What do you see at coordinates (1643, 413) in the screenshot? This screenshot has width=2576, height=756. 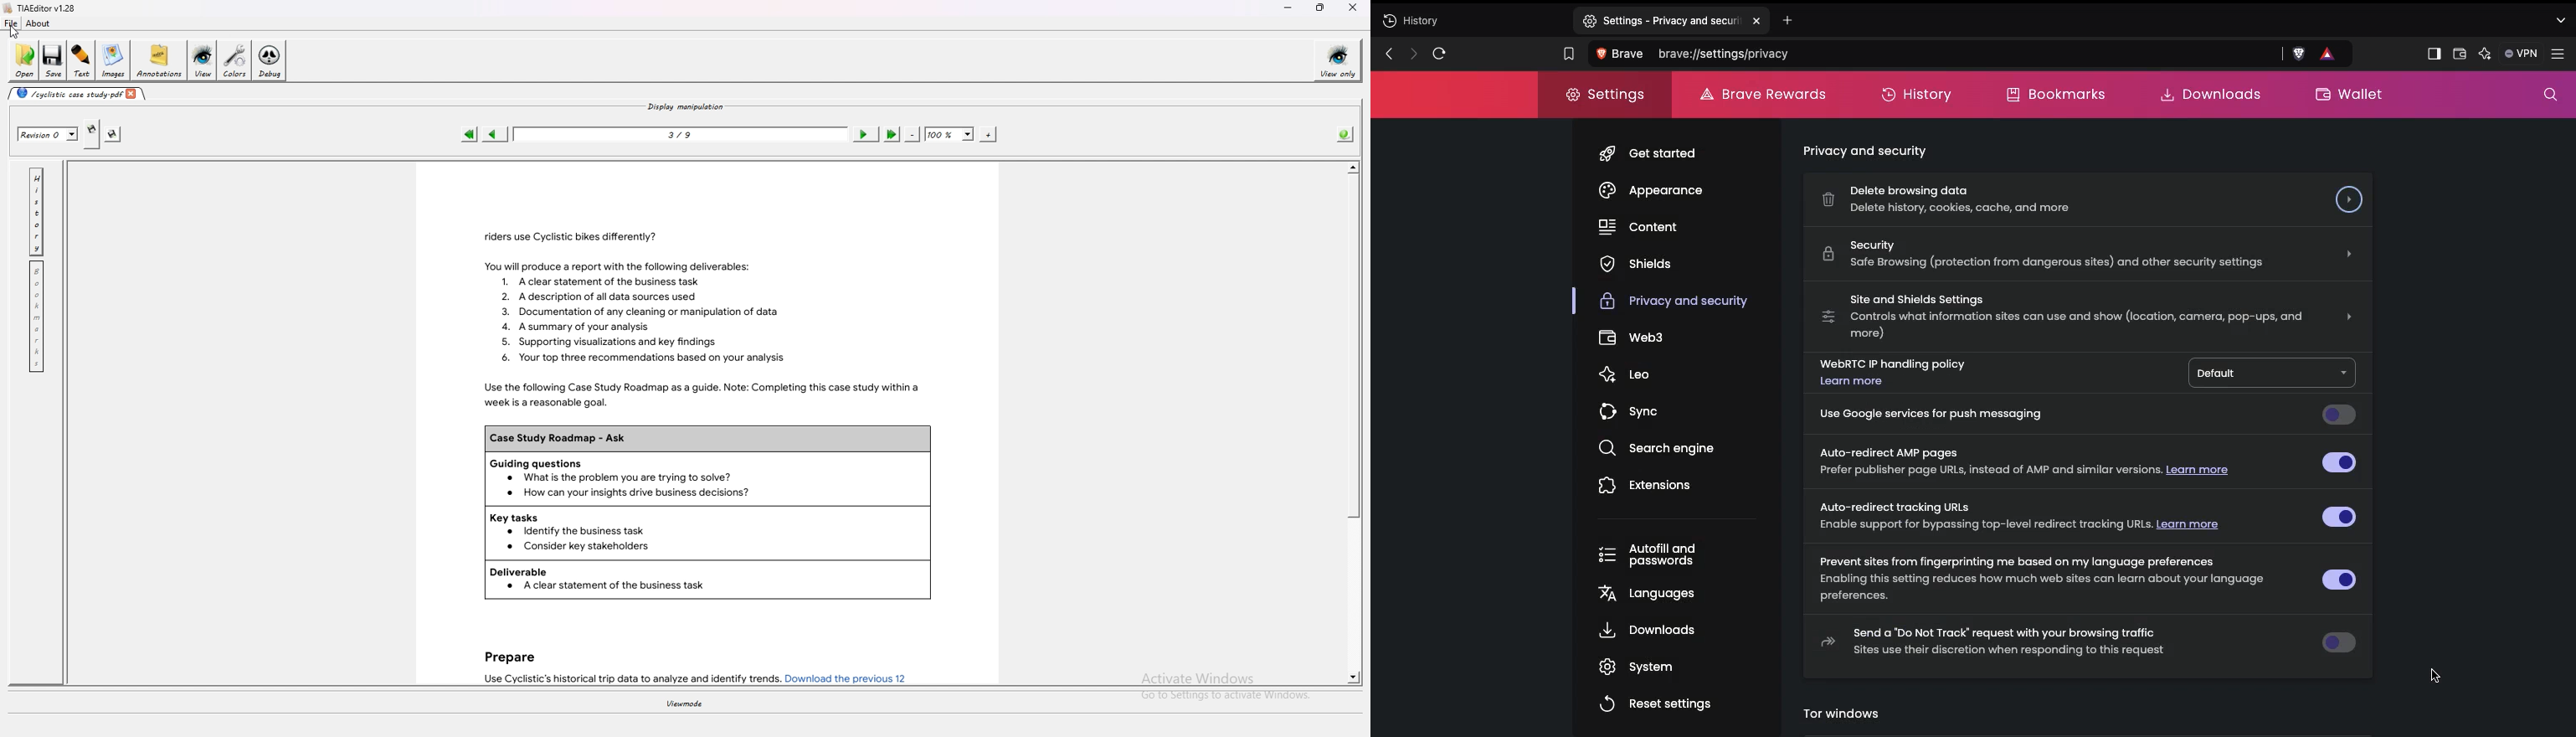 I see `Sync` at bounding box center [1643, 413].